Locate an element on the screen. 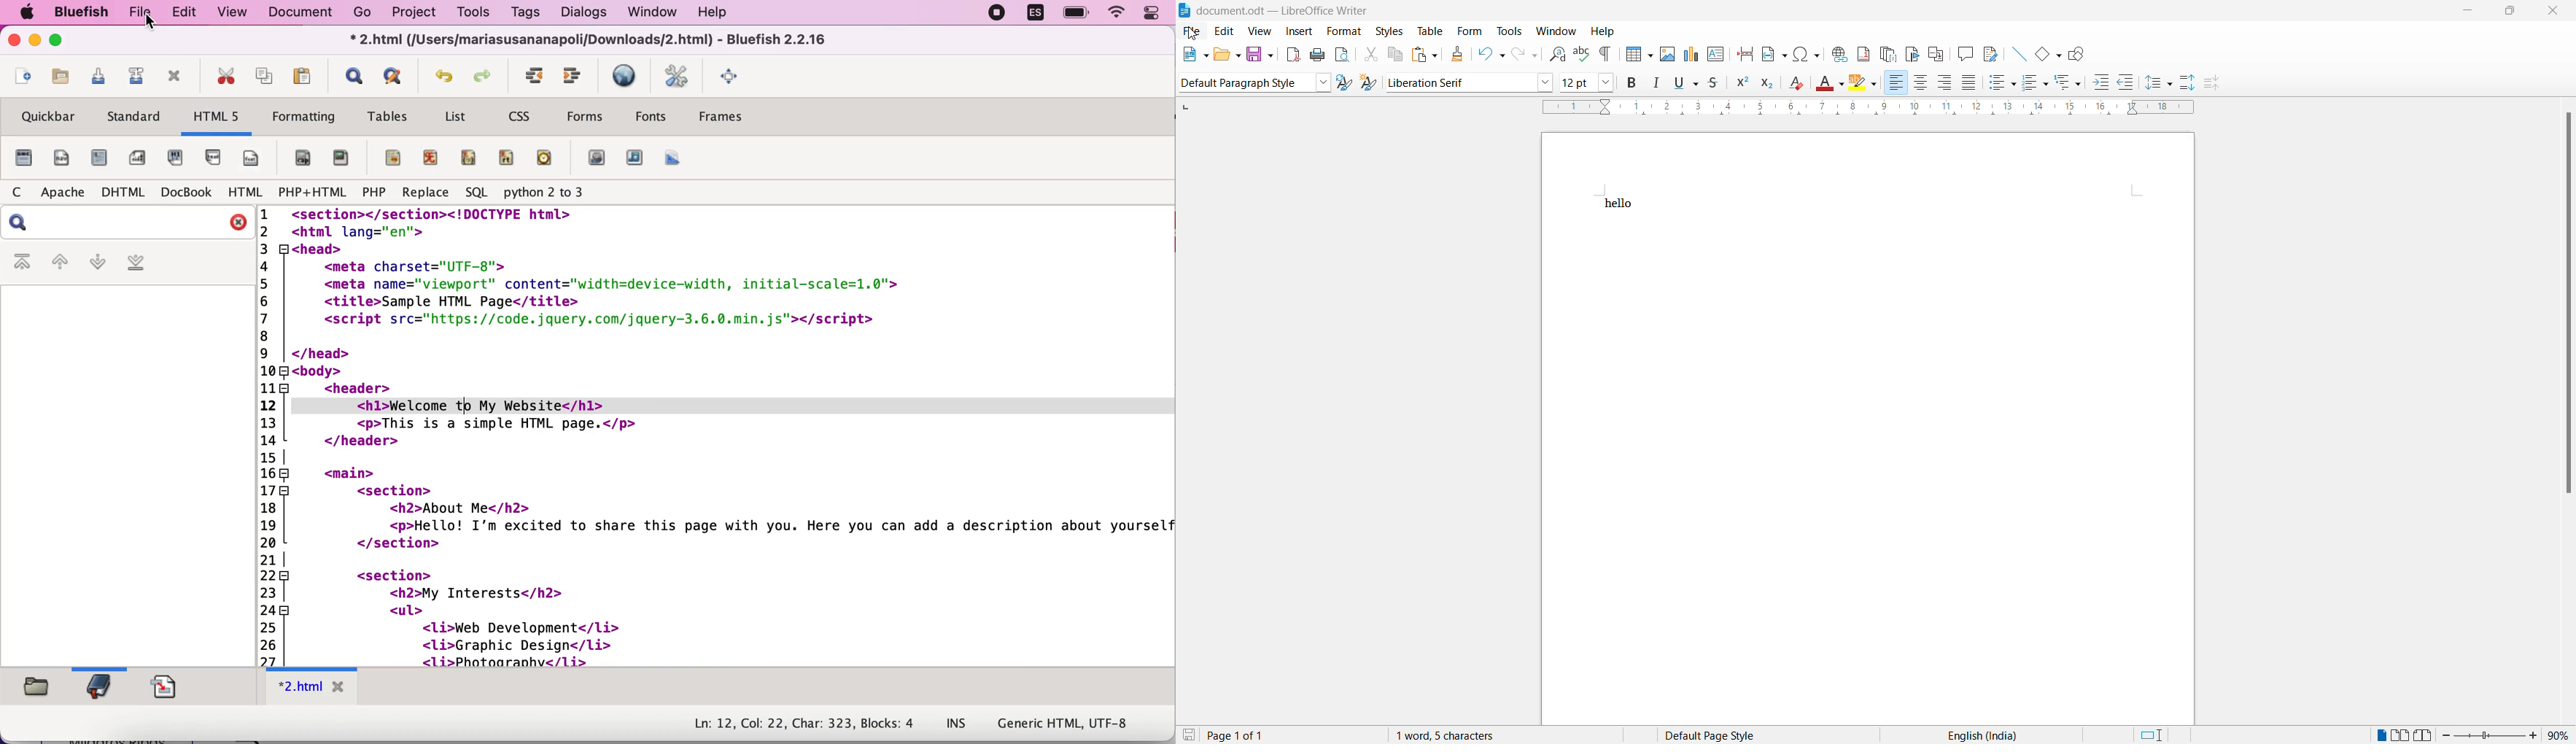 The height and width of the screenshot is (756, 2576). video is located at coordinates (595, 160).